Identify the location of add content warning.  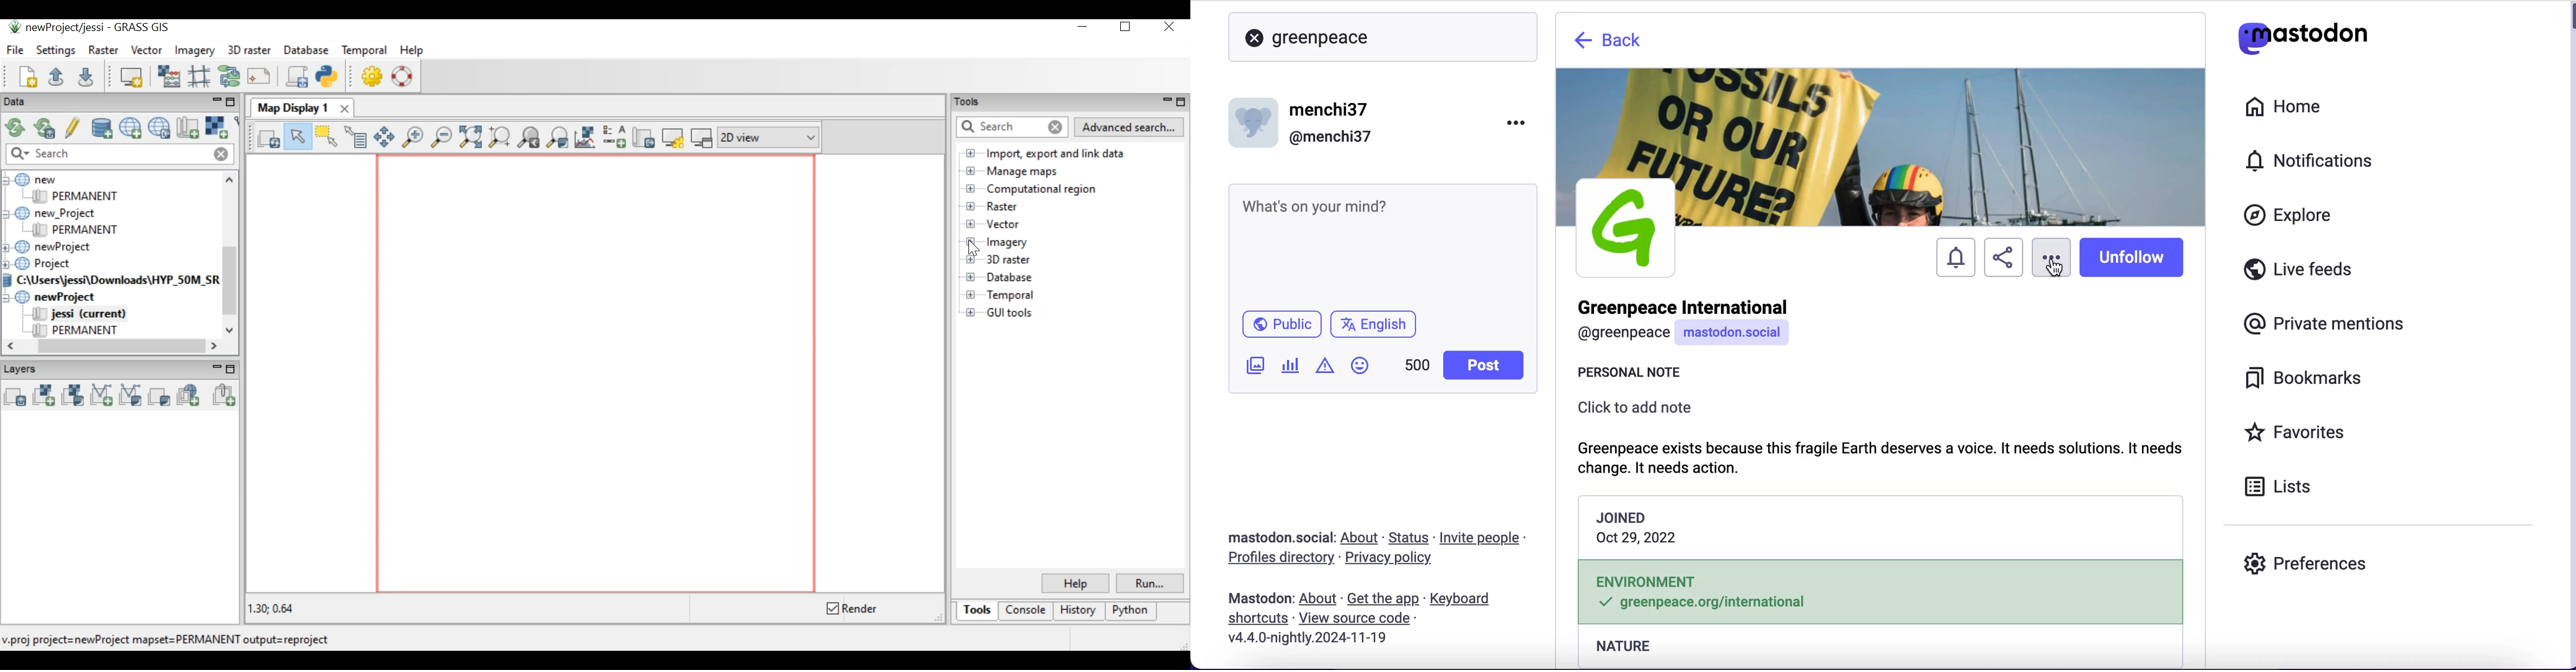
(1327, 367).